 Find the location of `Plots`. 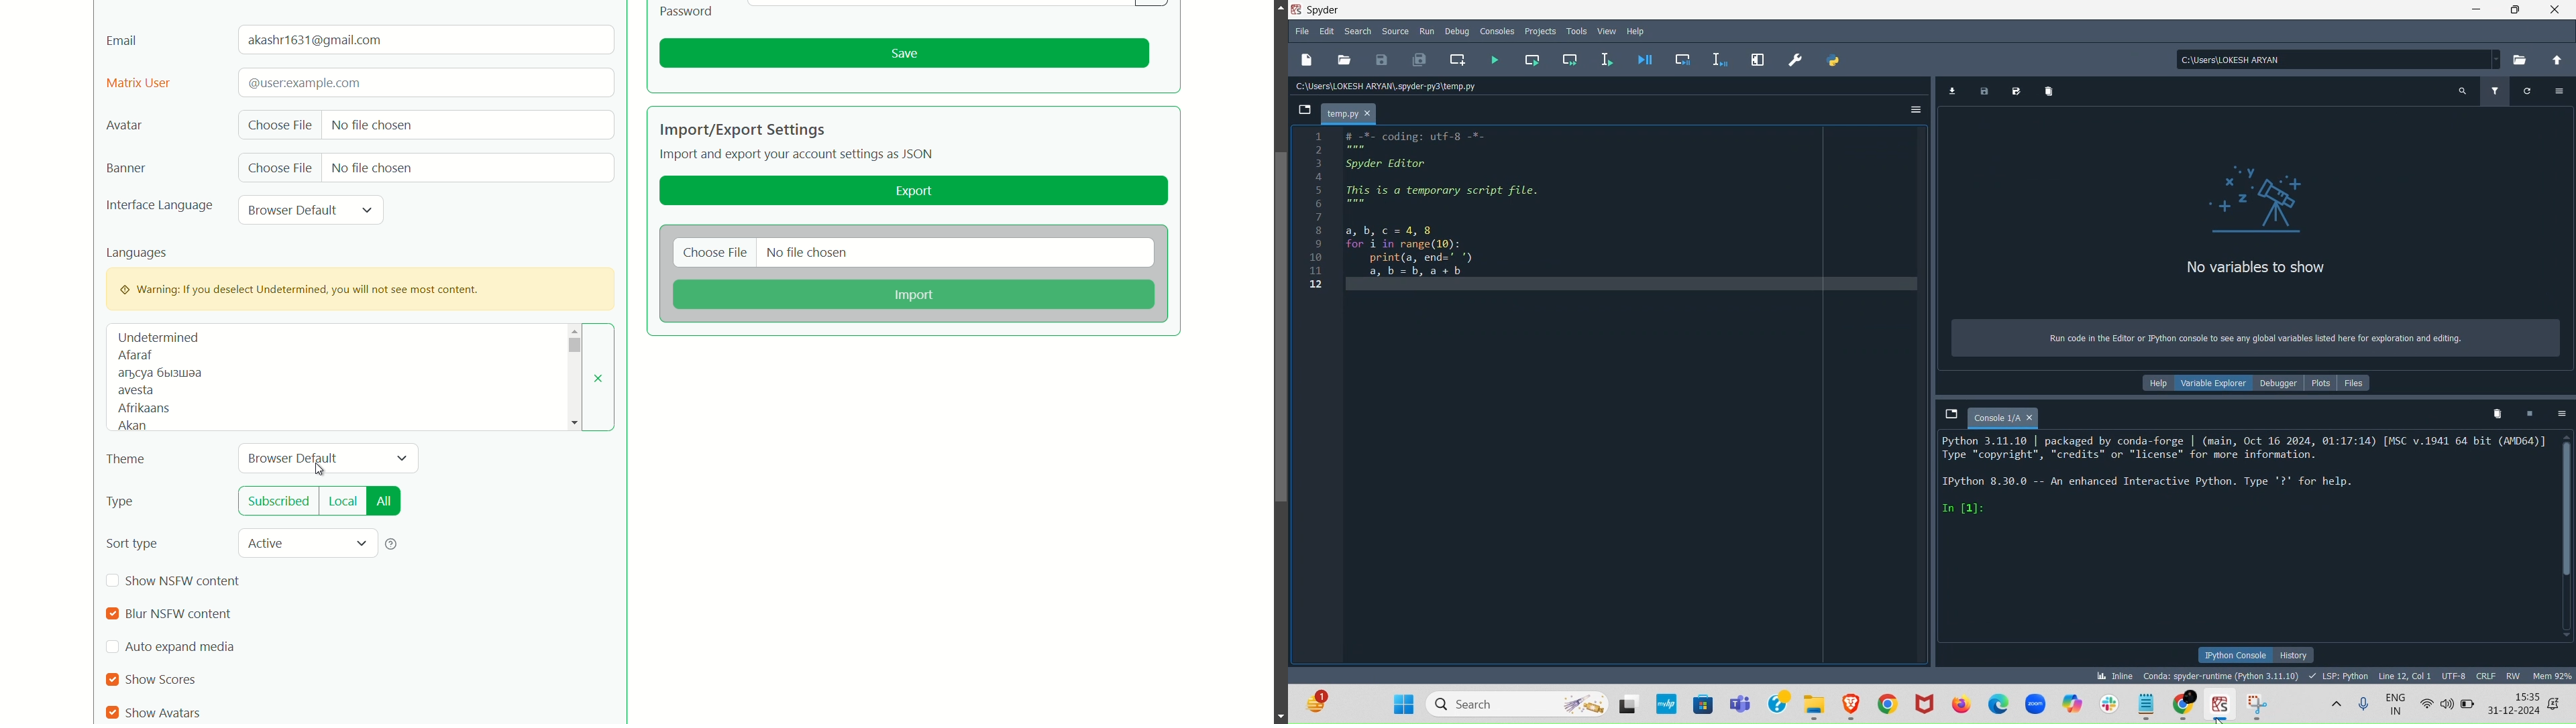

Plots is located at coordinates (2324, 381).